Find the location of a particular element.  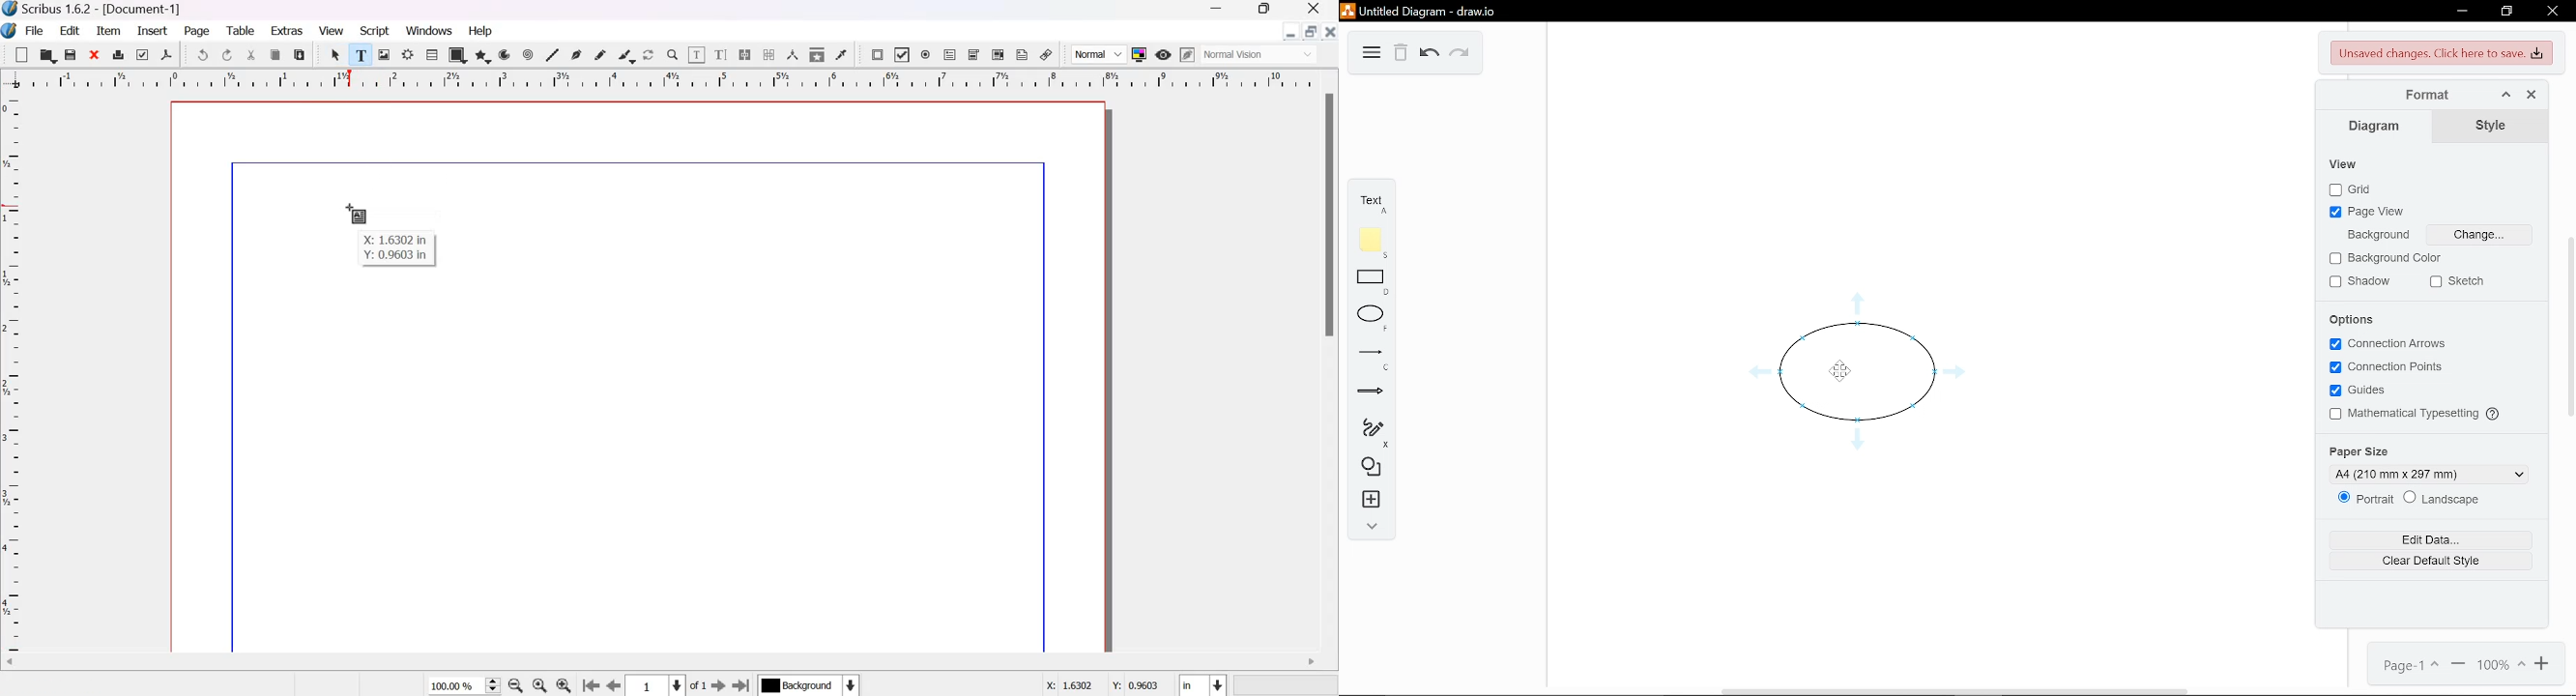

Select the current layer is located at coordinates (808, 685).